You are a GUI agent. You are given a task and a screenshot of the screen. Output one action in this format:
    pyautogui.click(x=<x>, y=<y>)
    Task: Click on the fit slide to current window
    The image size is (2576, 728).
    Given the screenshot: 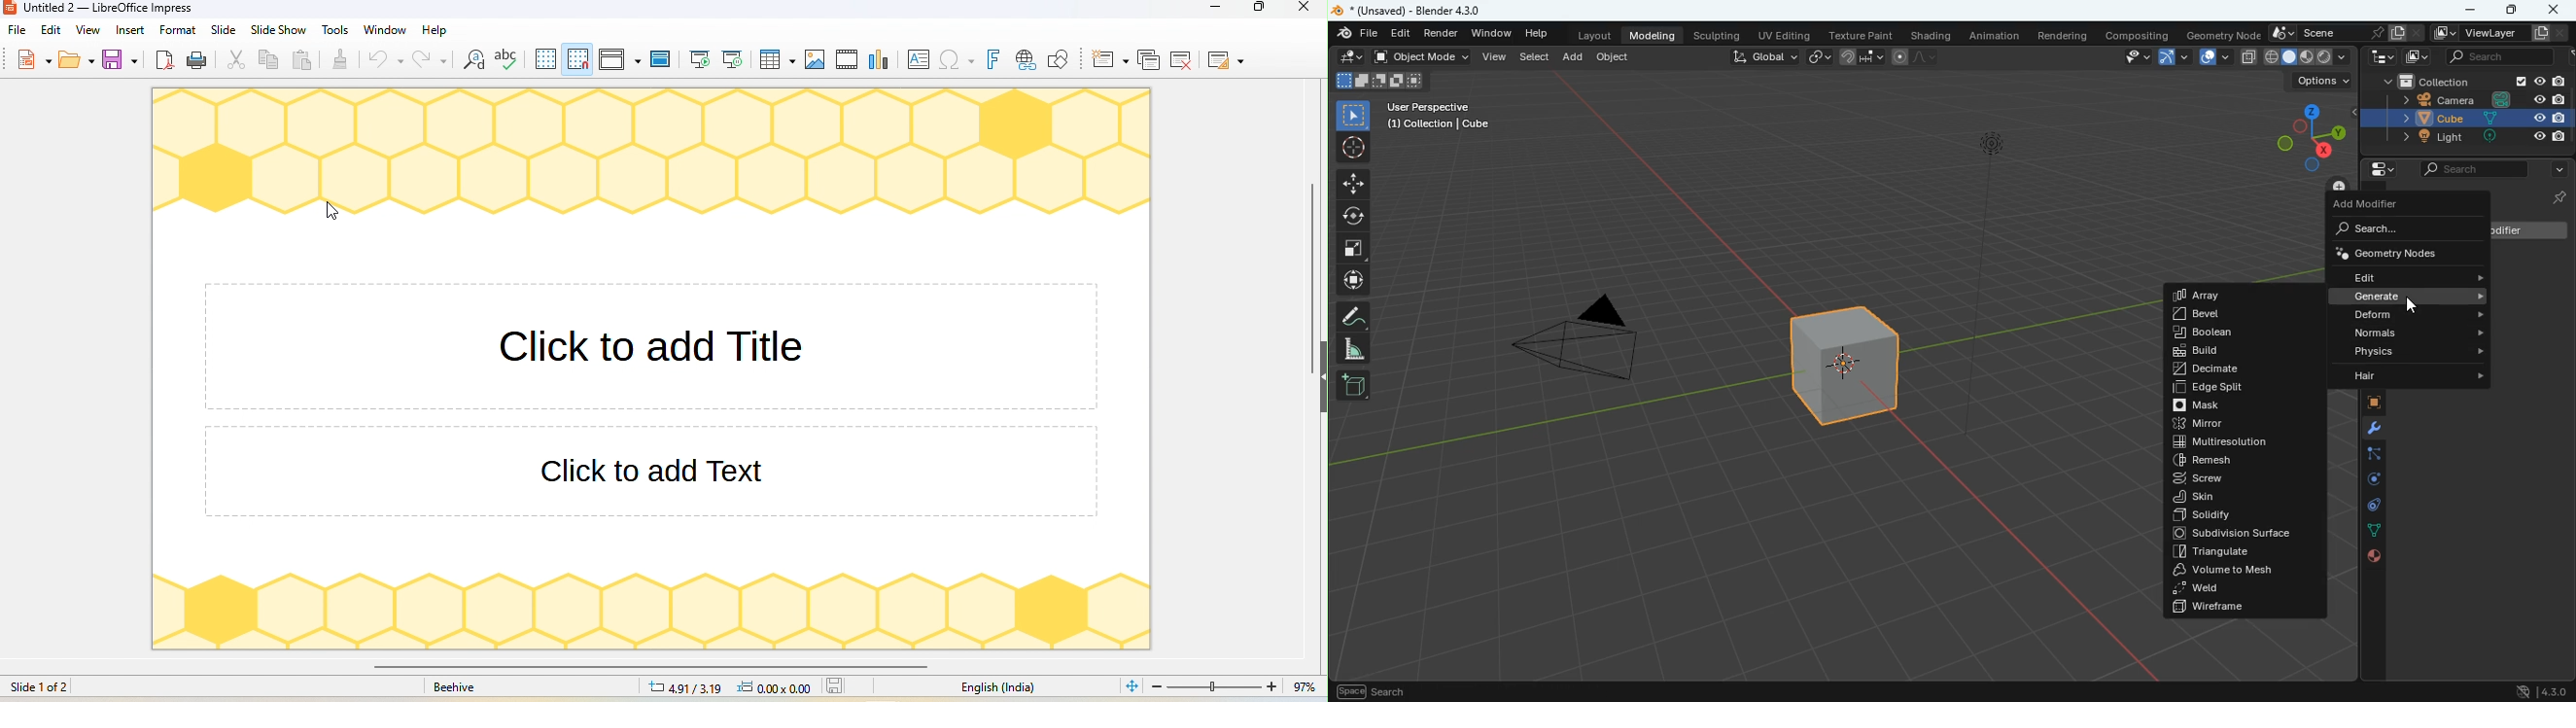 What is the action you would take?
    pyautogui.click(x=1130, y=685)
    